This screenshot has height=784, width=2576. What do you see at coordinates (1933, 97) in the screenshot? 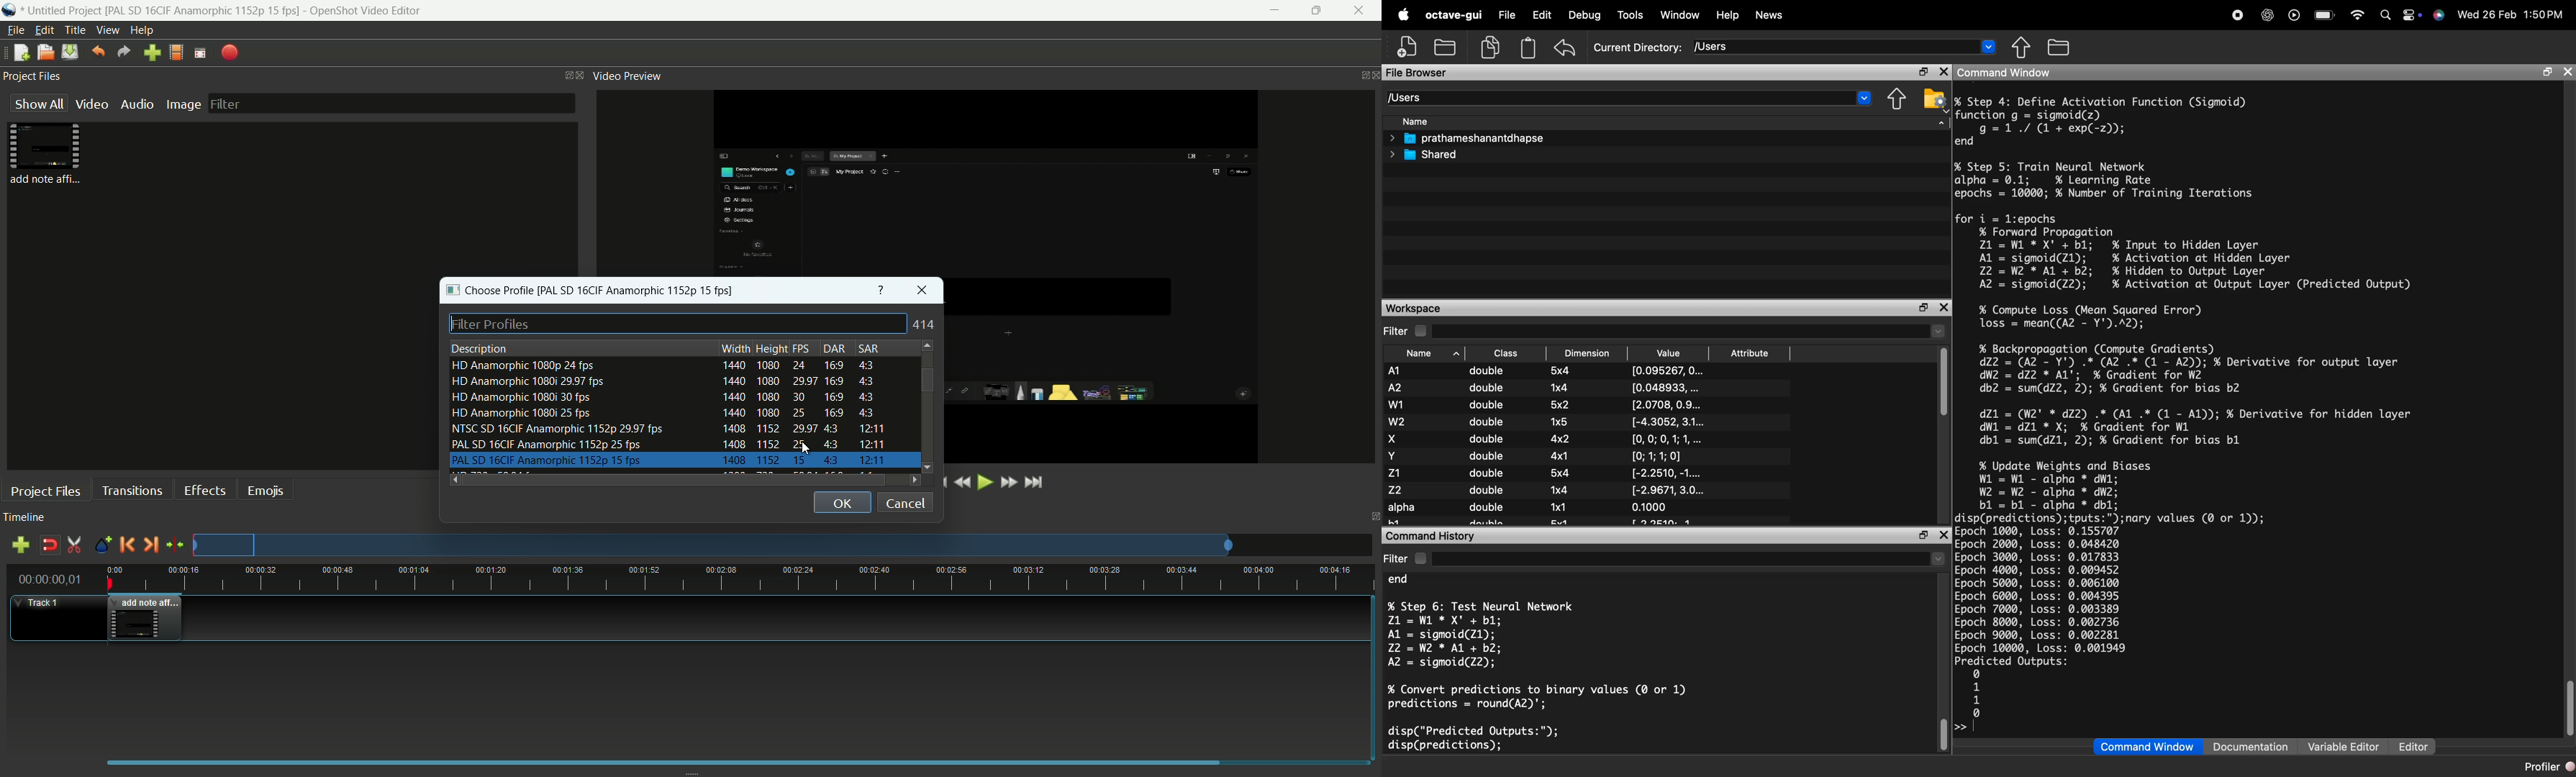
I see `directory settings` at bounding box center [1933, 97].